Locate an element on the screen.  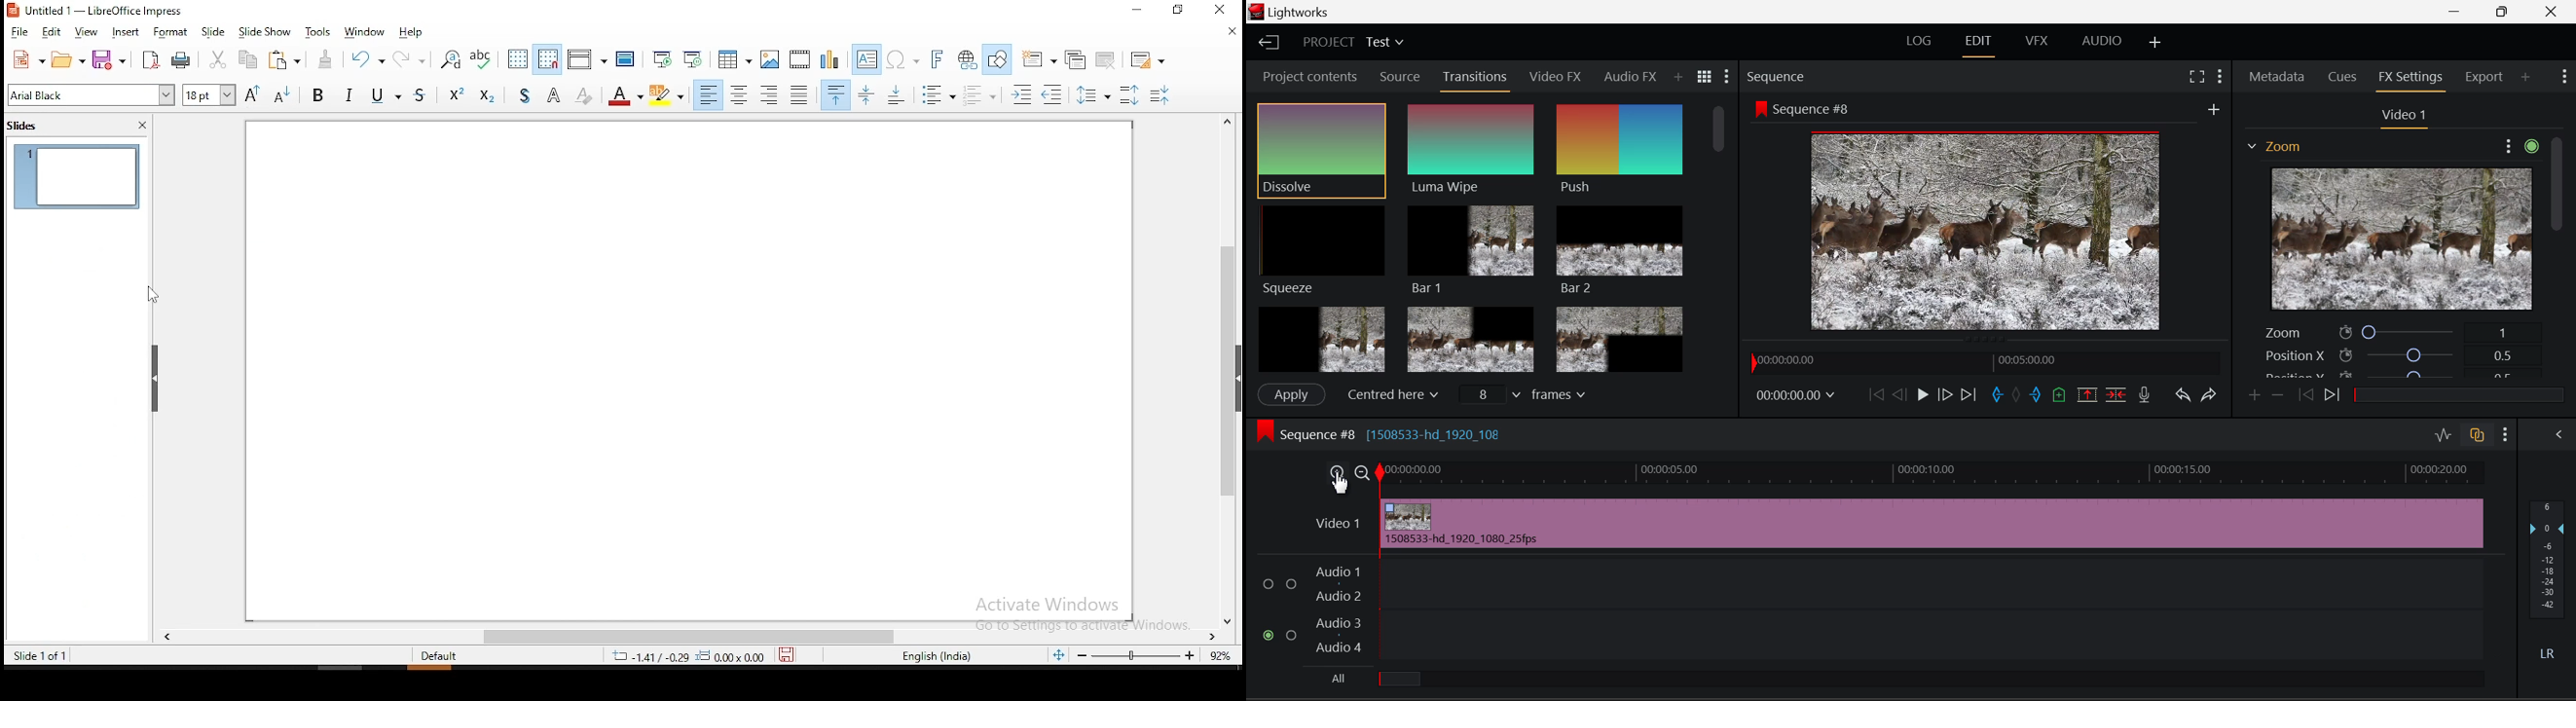
Previous keyframe is located at coordinates (2306, 394).